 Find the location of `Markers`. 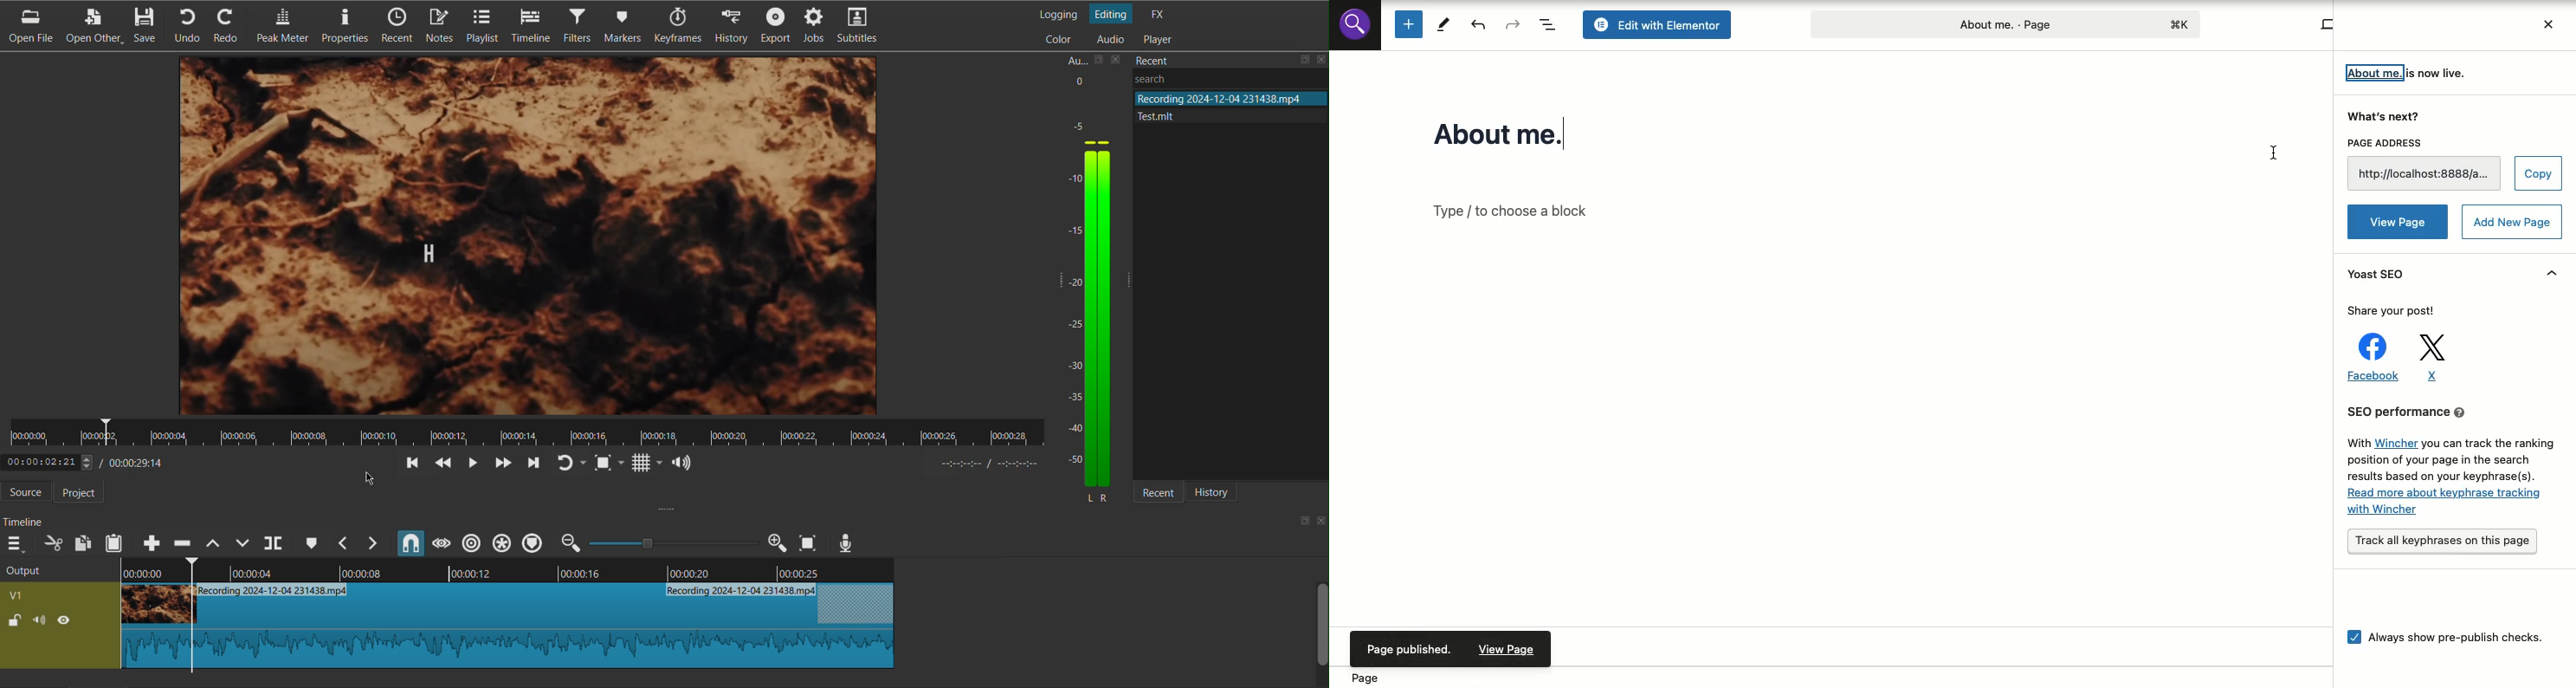

Markers is located at coordinates (622, 27).